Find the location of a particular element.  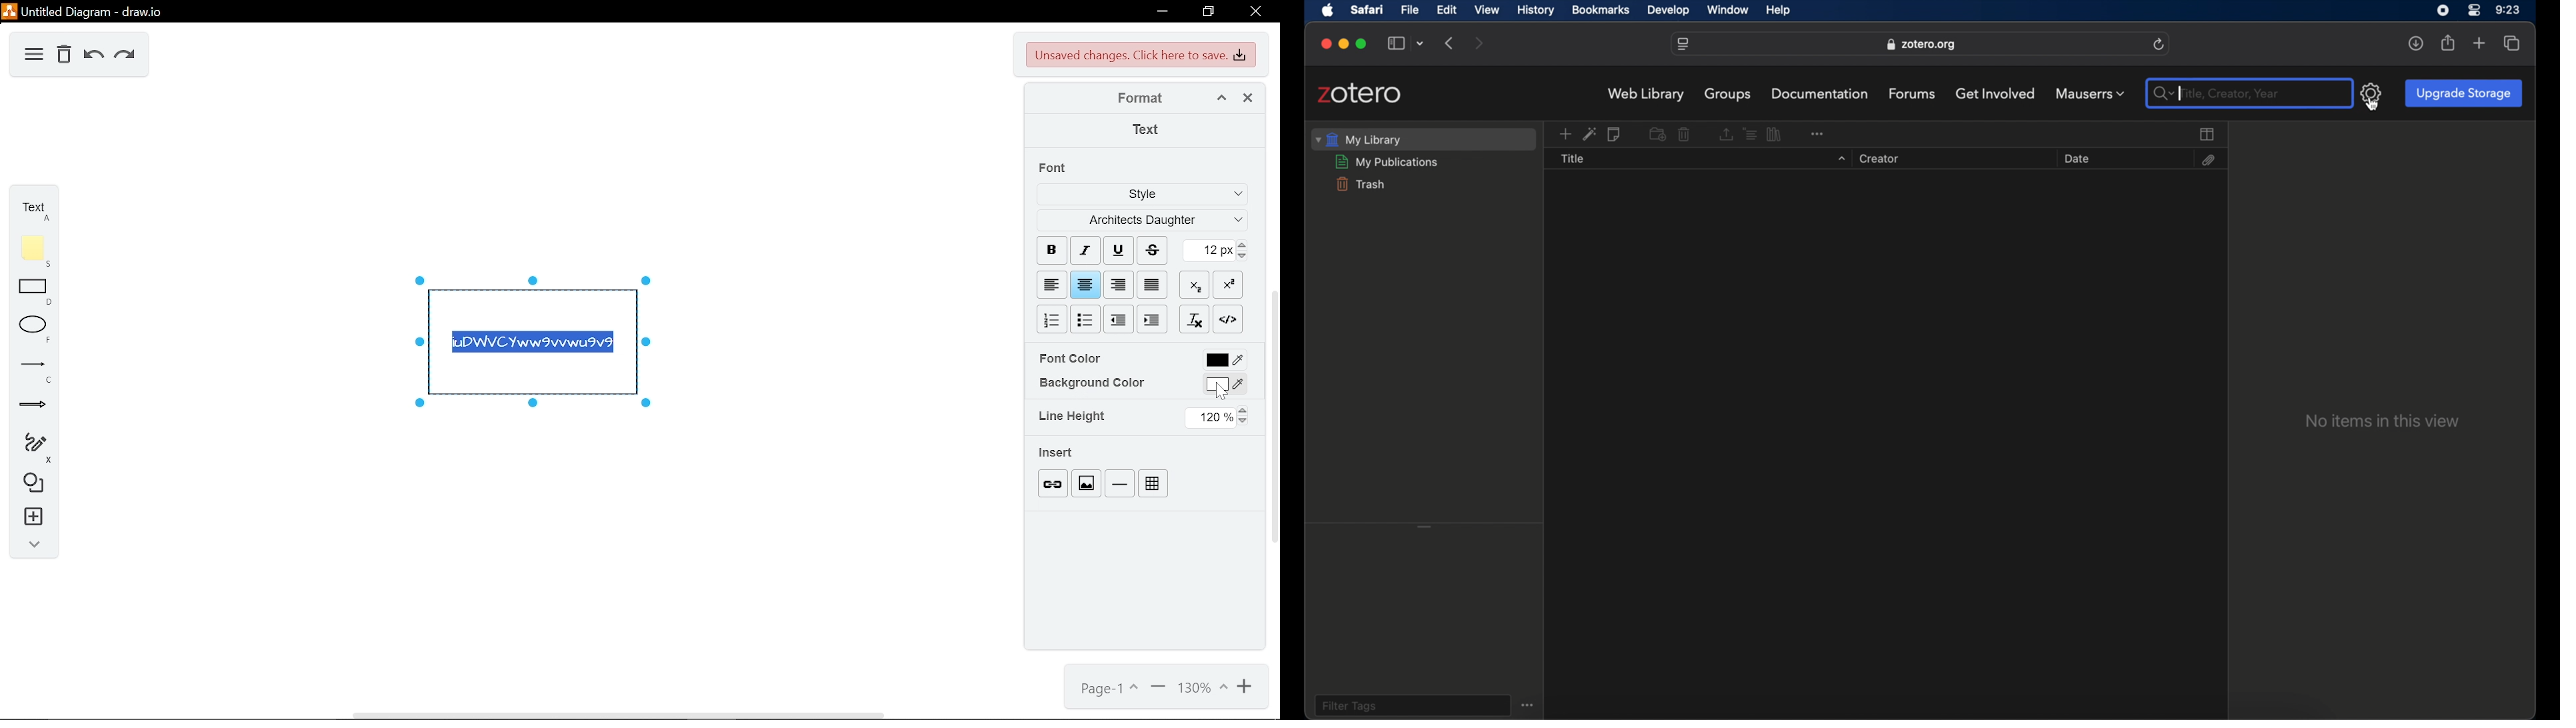

minimize is located at coordinates (1162, 13).